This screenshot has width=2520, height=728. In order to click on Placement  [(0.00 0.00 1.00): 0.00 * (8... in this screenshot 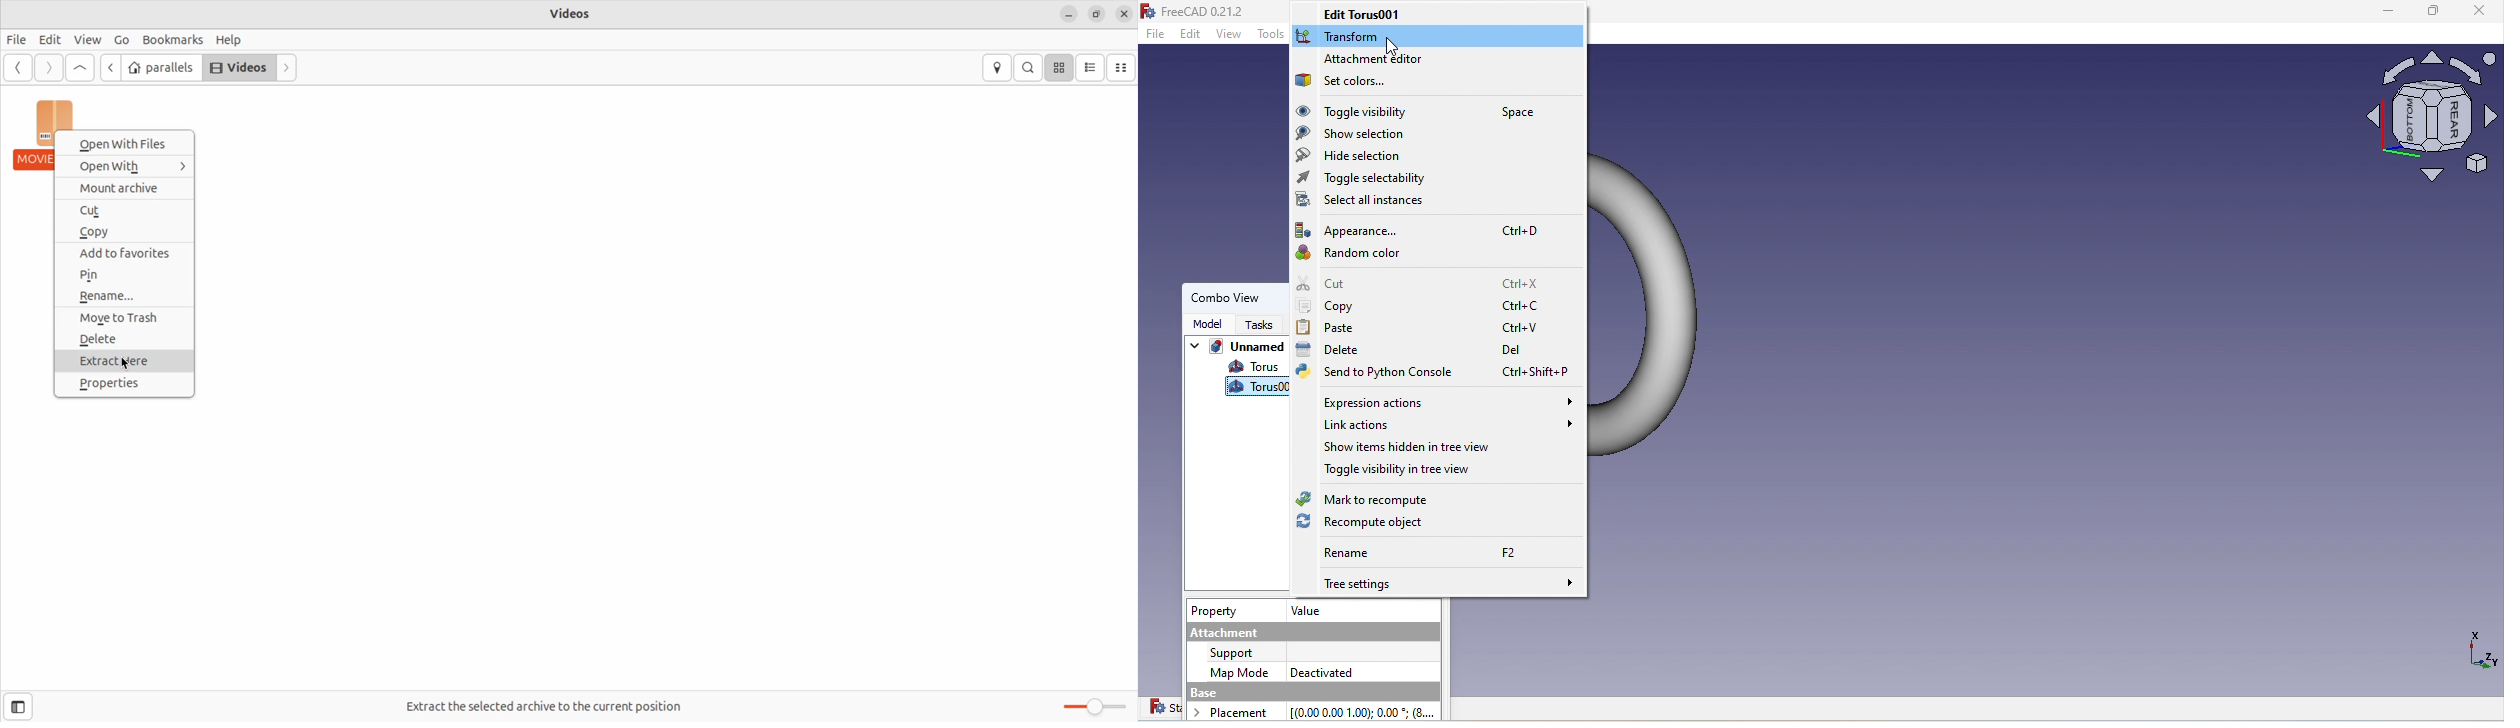, I will do `click(1319, 711)`.